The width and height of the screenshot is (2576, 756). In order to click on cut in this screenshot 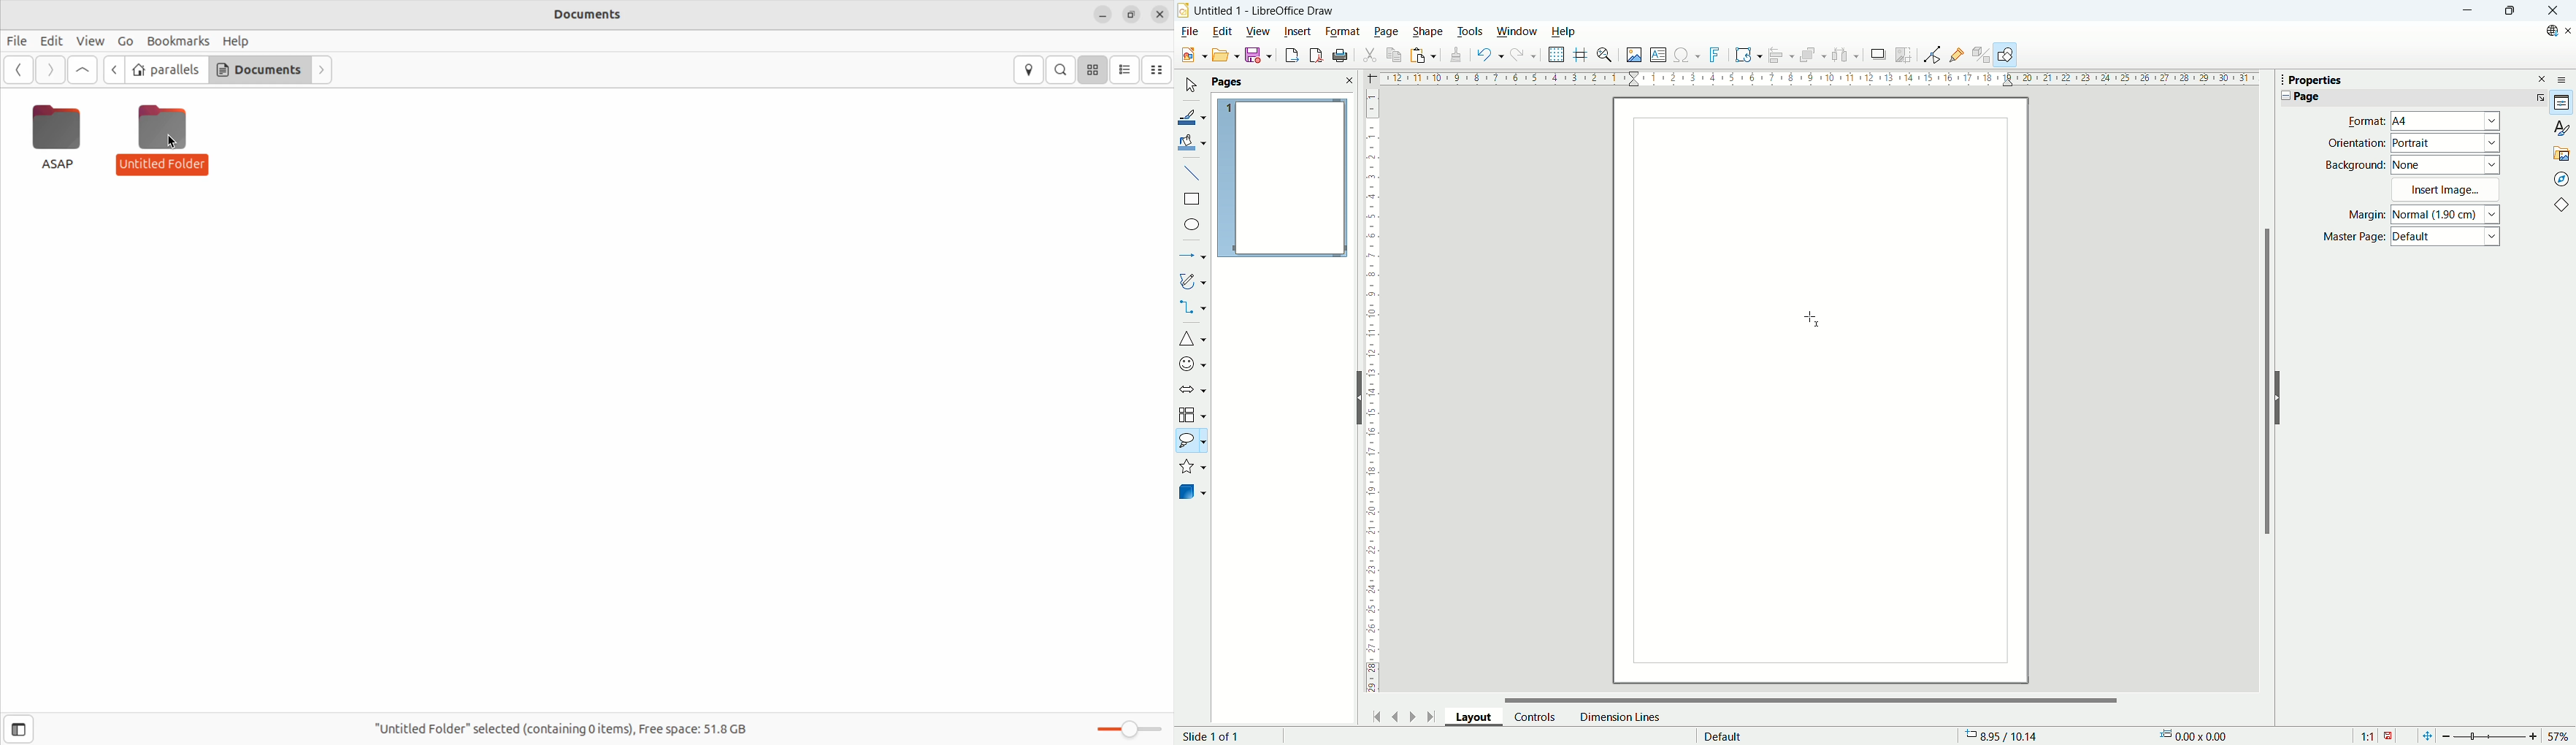, I will do `click(1371, 53)`.